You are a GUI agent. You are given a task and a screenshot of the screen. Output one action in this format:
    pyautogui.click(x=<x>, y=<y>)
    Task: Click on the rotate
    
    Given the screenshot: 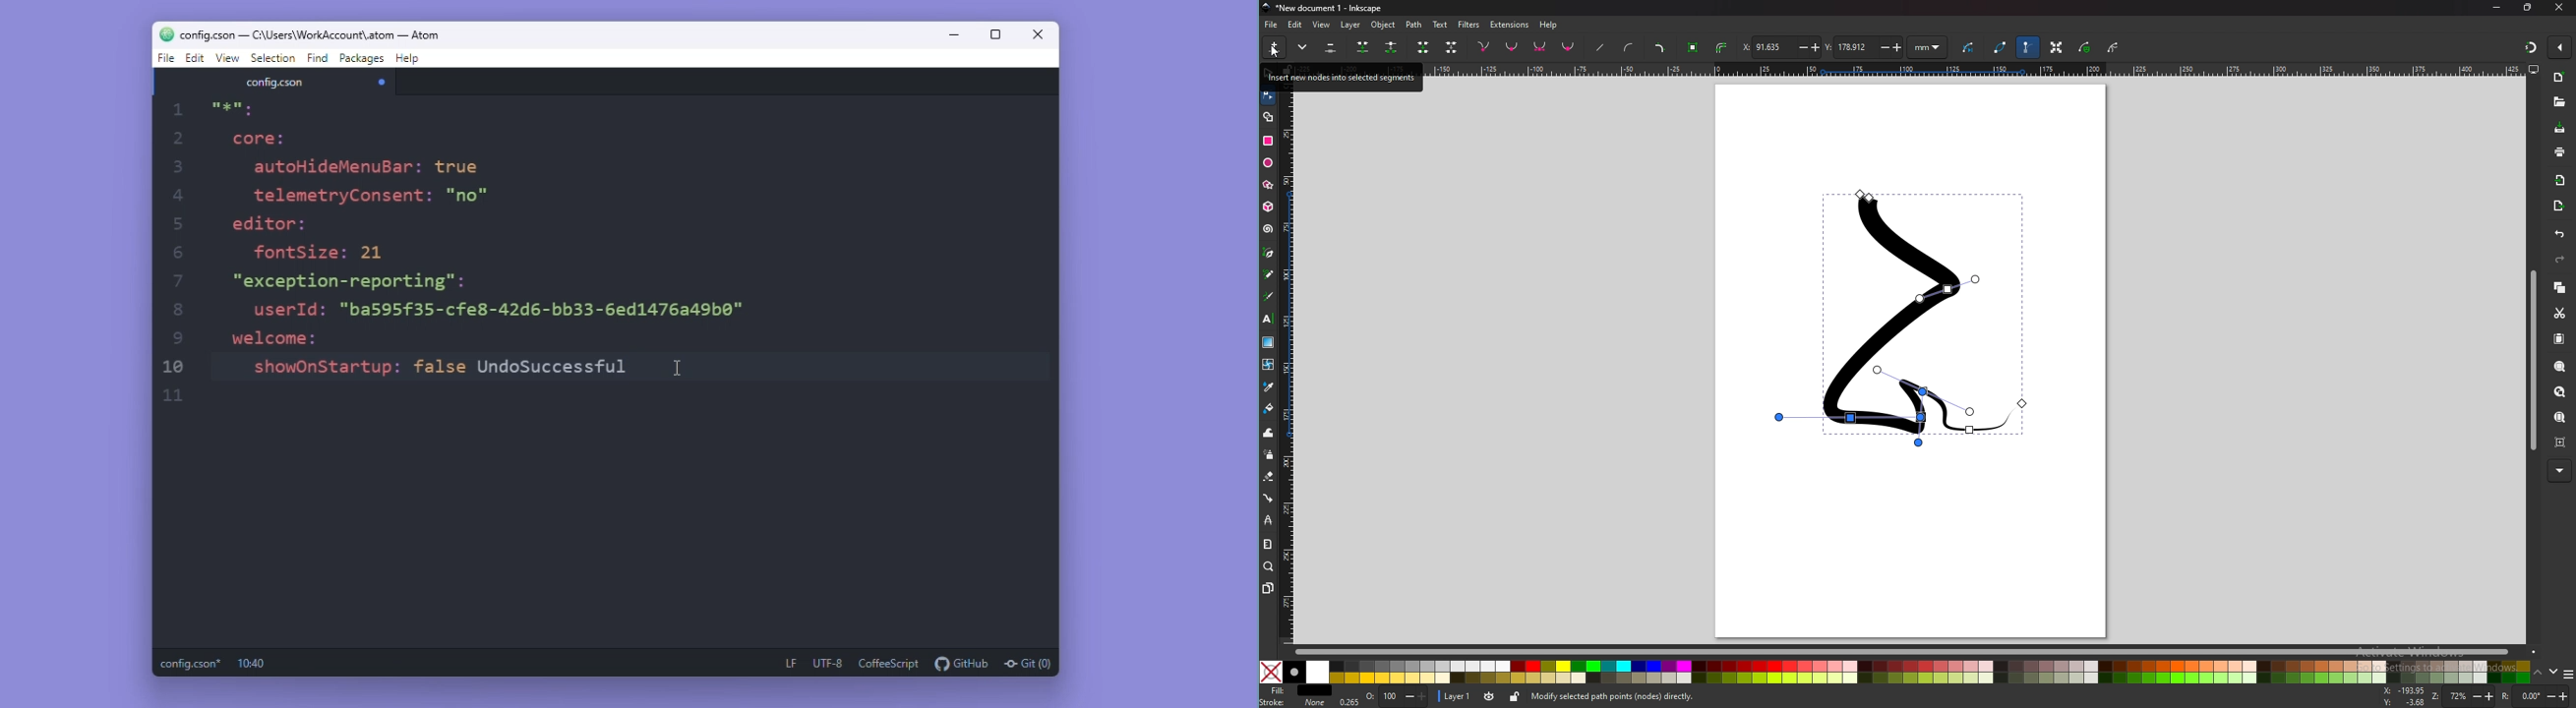 What is the action you would take?
    pyautogui.click(x=2534, y=695)
    